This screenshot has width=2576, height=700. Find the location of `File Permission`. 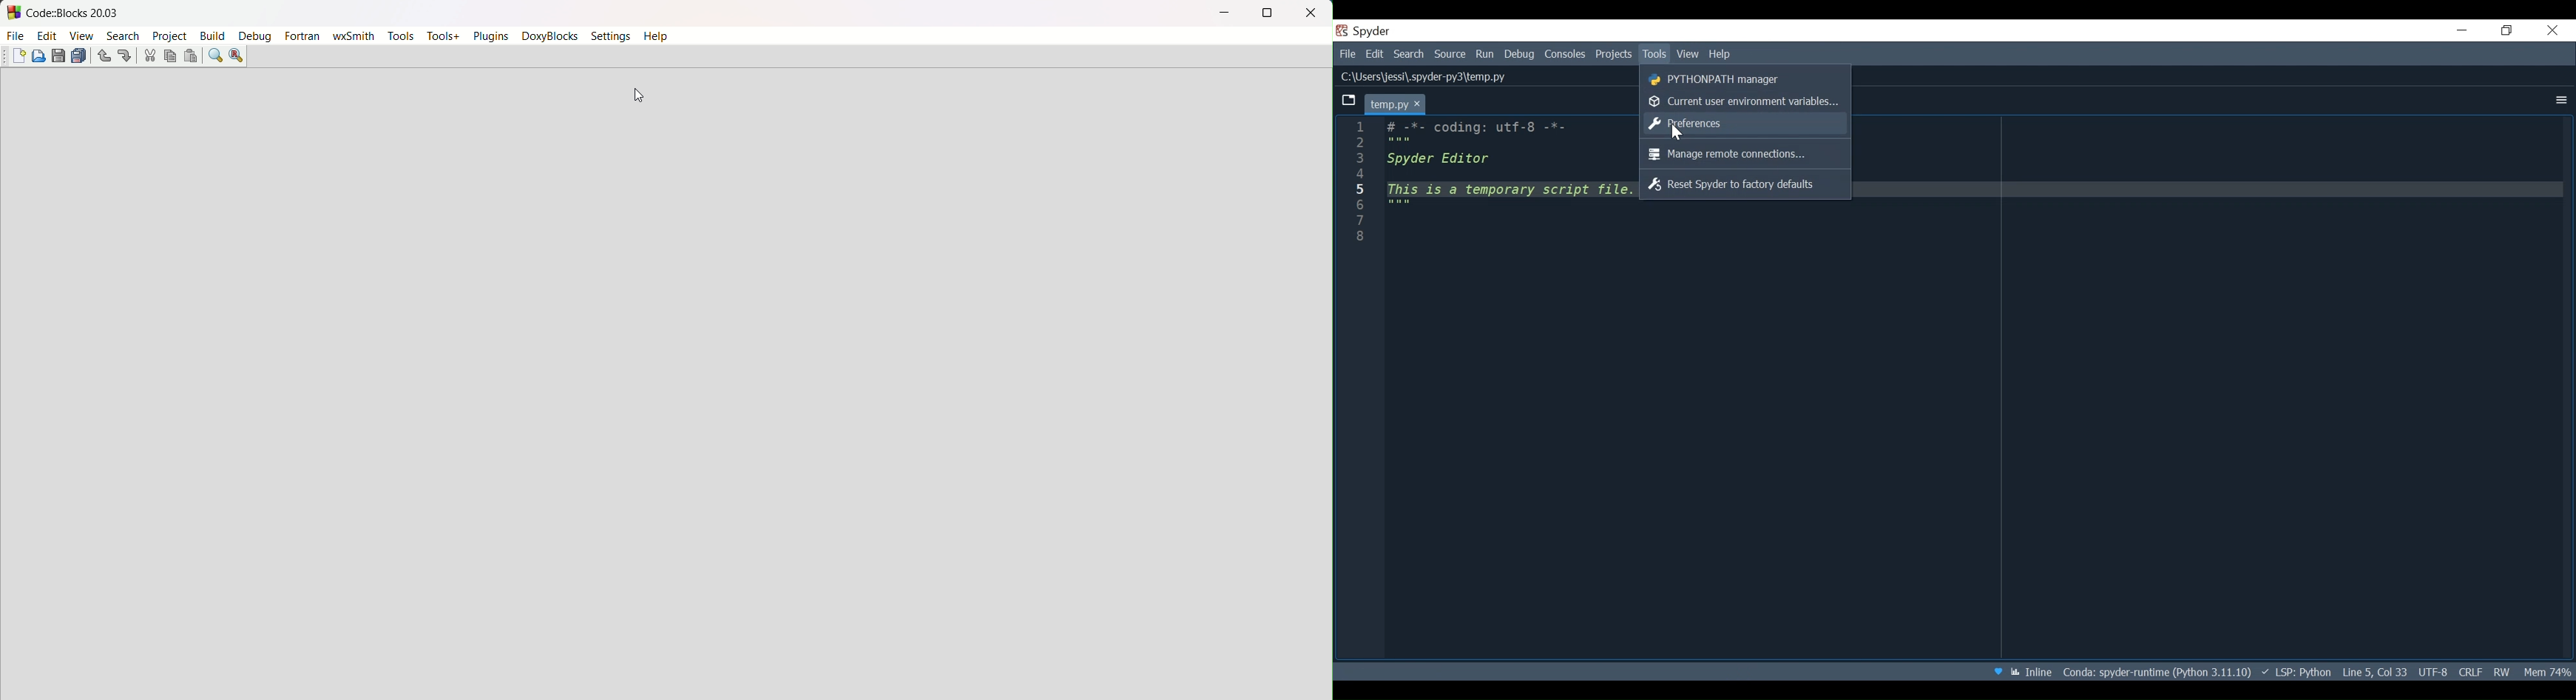

File Permission is located at coordinates (2505, 671).